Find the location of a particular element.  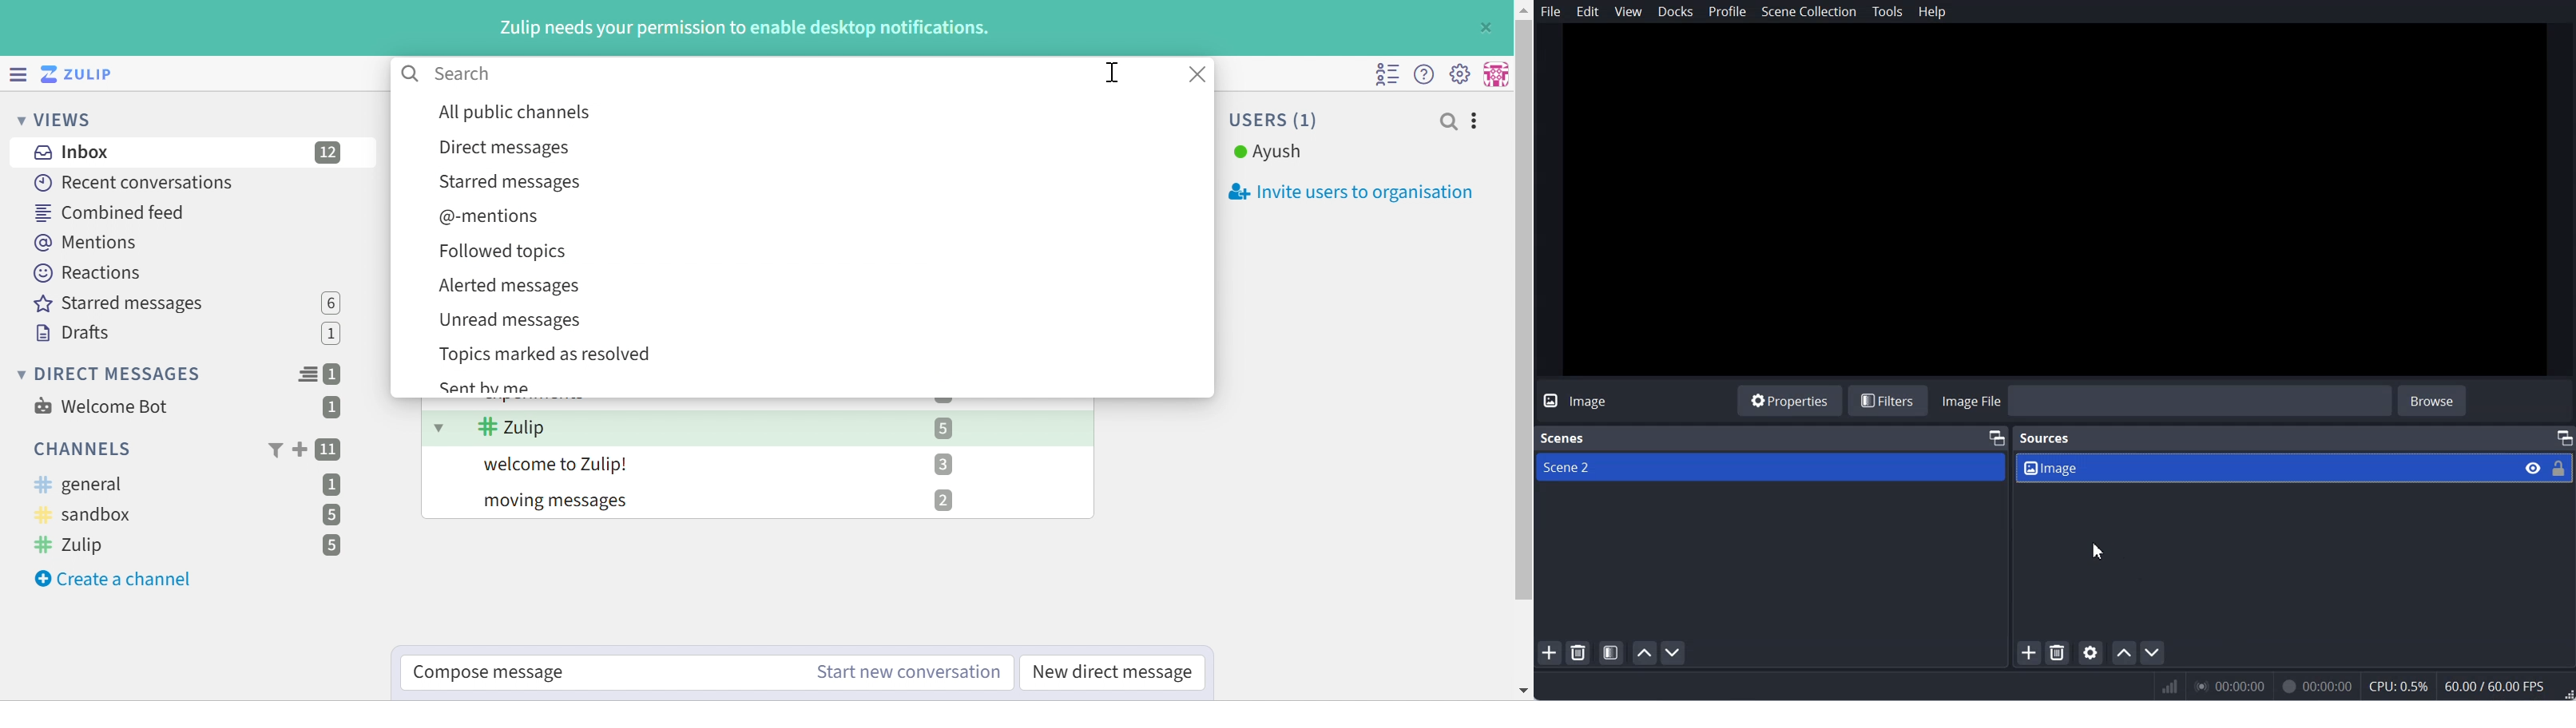

Filters is located at coordinates (1887, 400).